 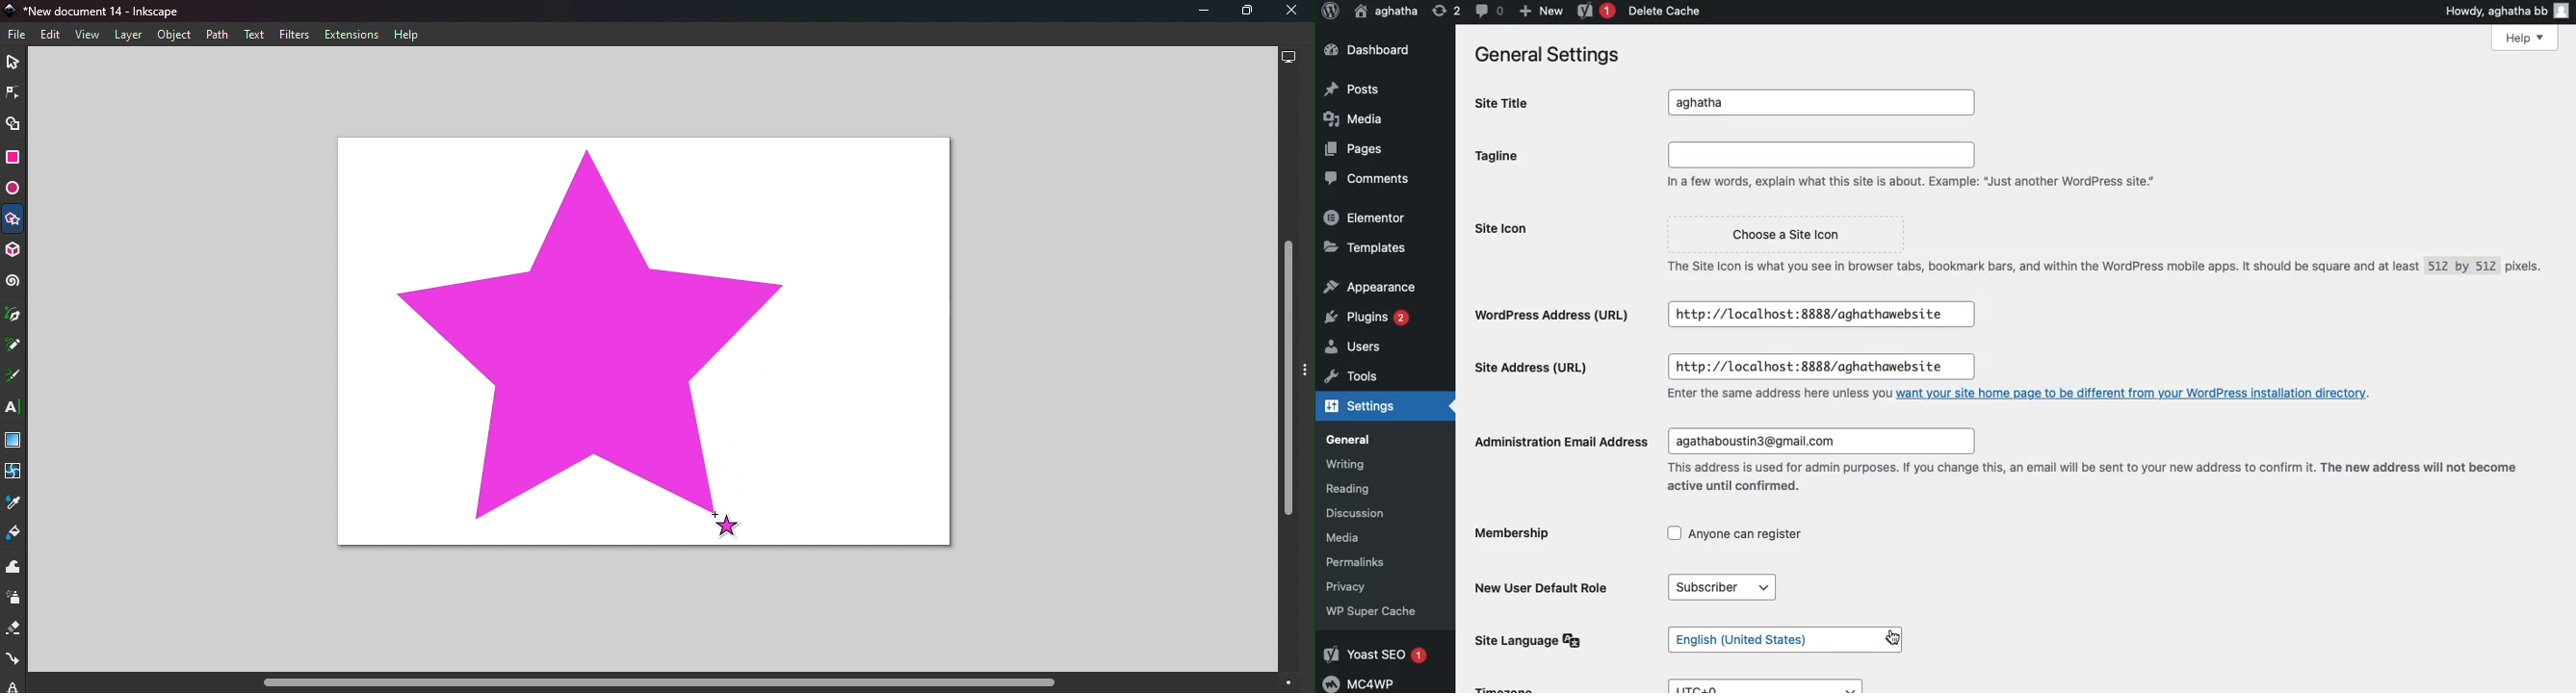 What do you see at coordinates (1368, 562) in the screenshot?
I see `Permalinks` at bounding box center [1368, 562].